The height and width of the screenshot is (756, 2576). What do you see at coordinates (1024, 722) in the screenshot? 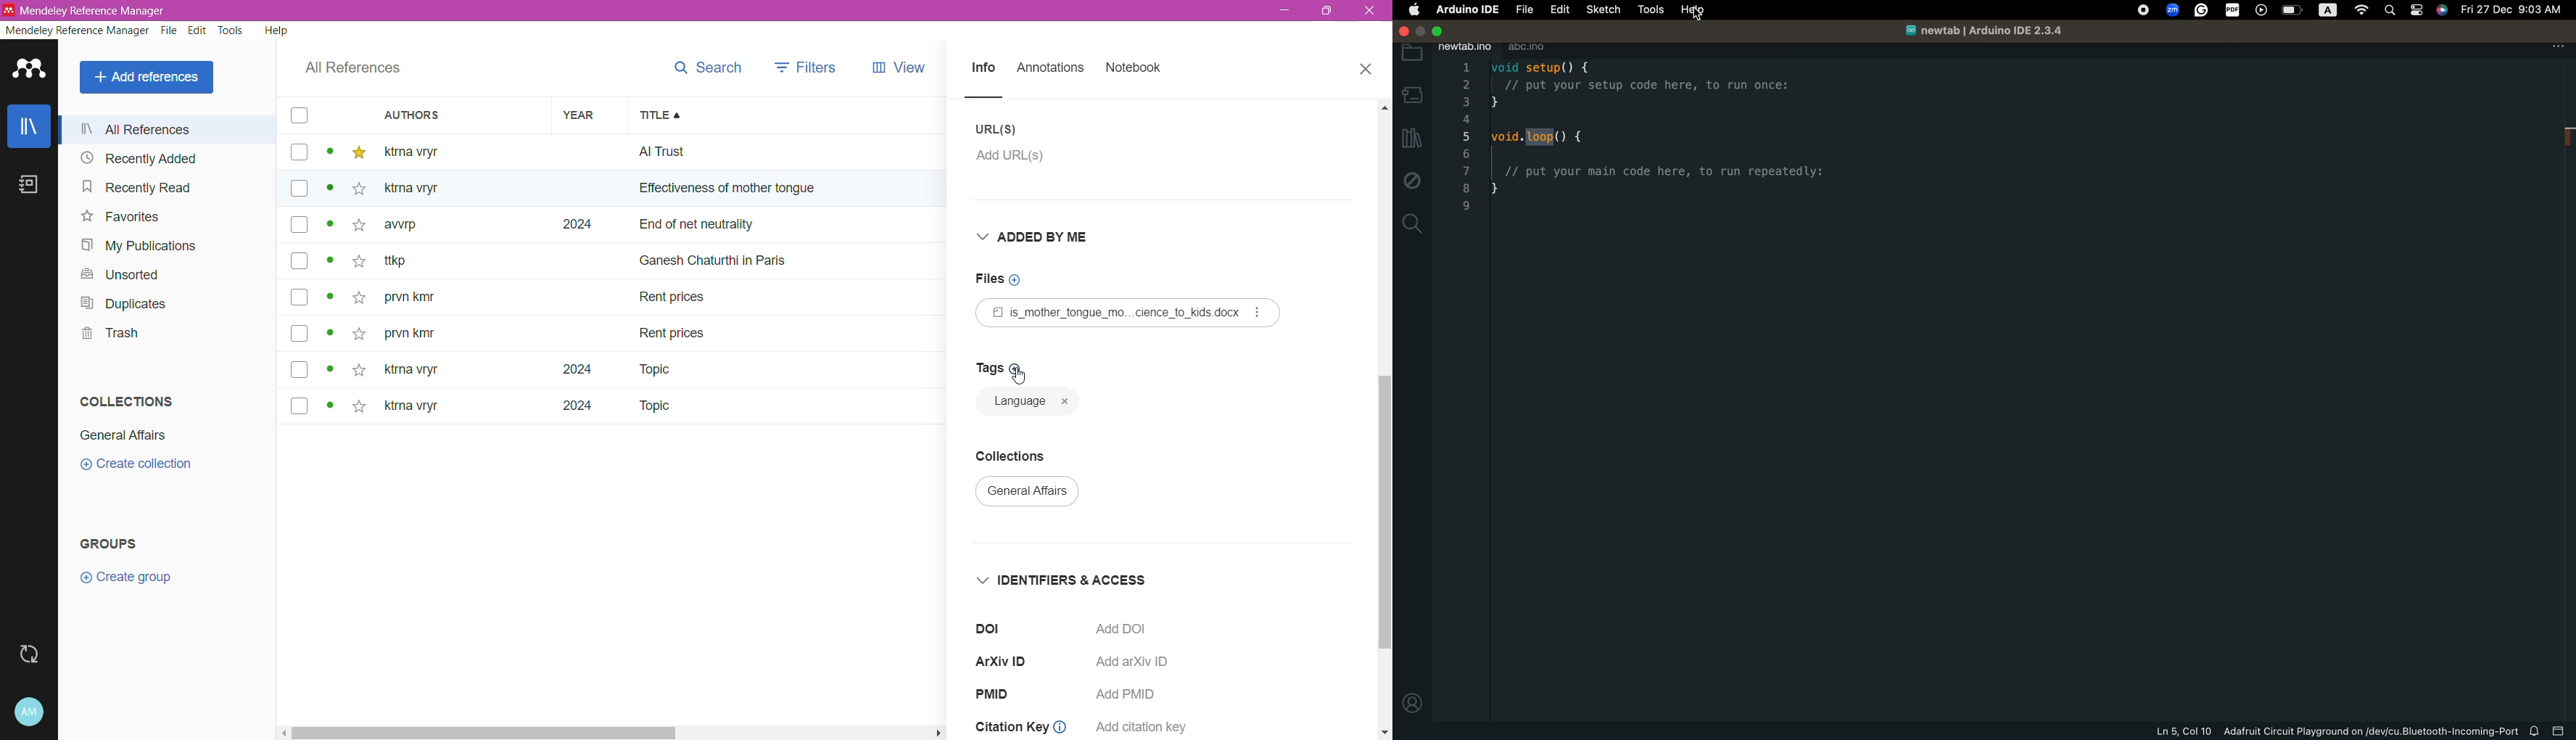
I see `Citation Key` at bounding box center [1024, 722].